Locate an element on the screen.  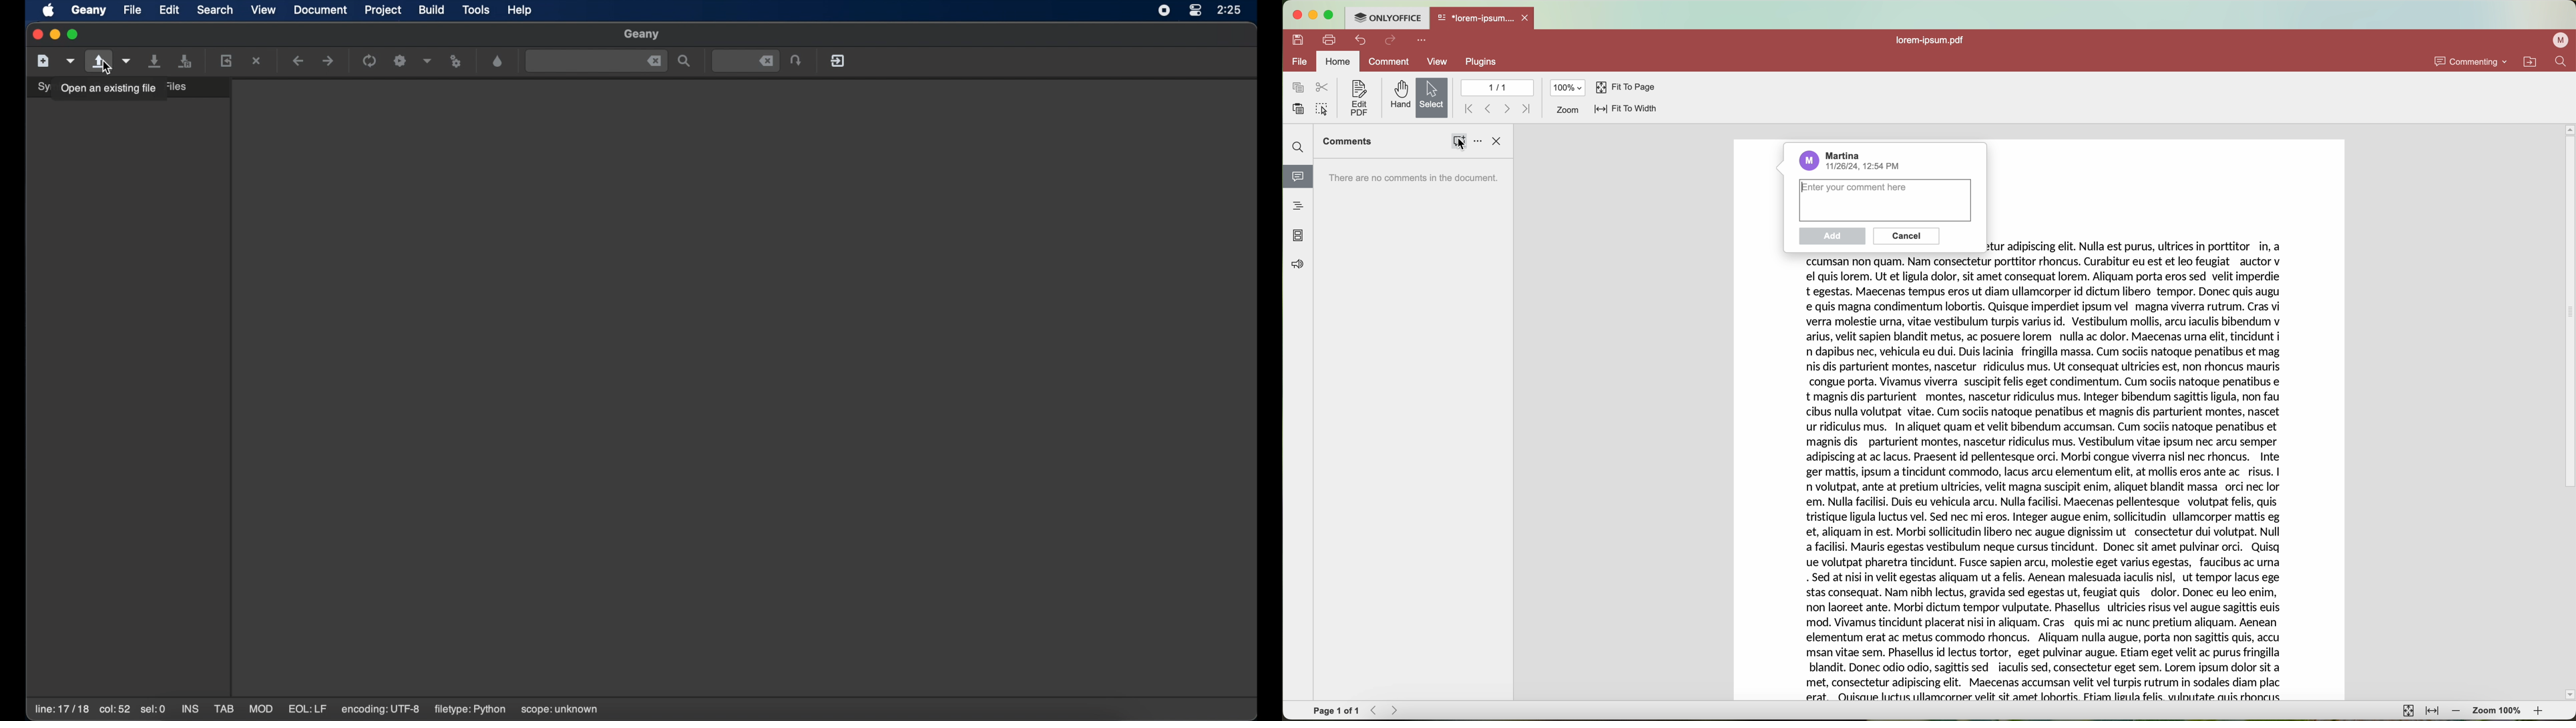
find is located at coordinates (1300, 148).